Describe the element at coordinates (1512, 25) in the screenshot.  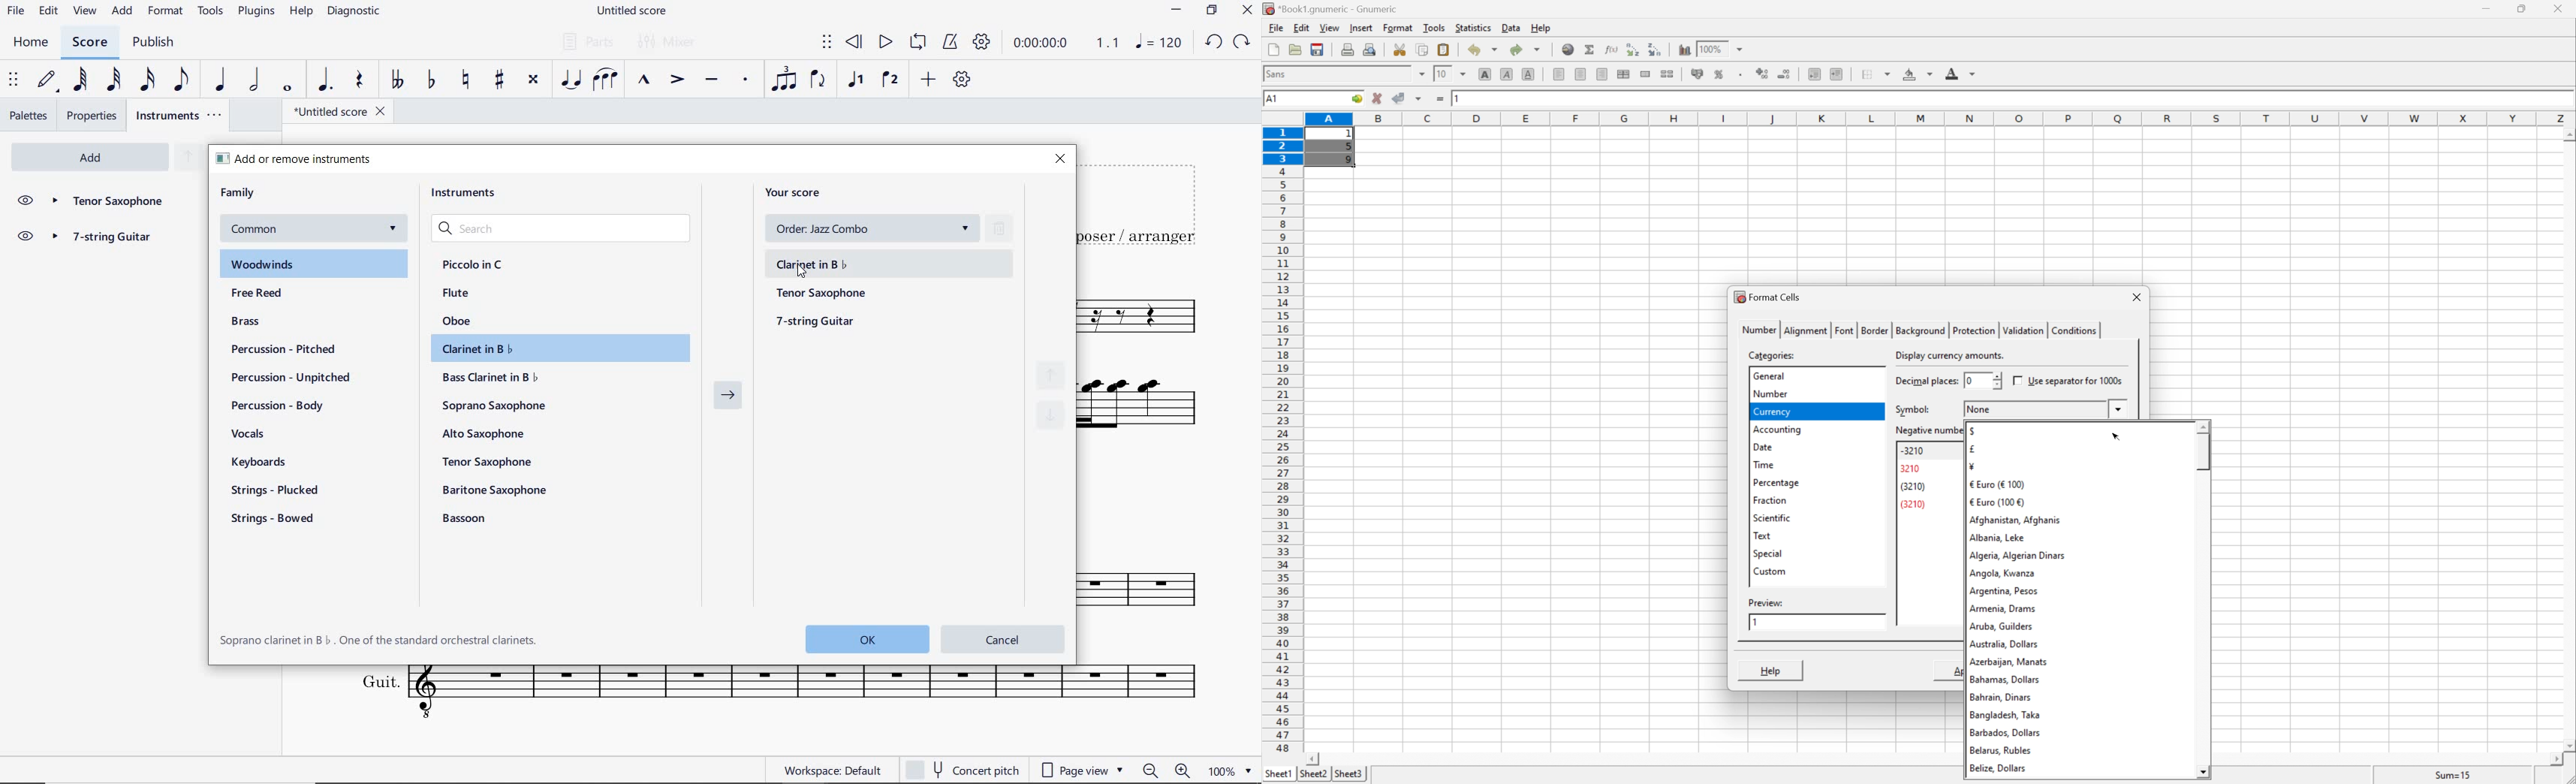
I see `data` at that location.